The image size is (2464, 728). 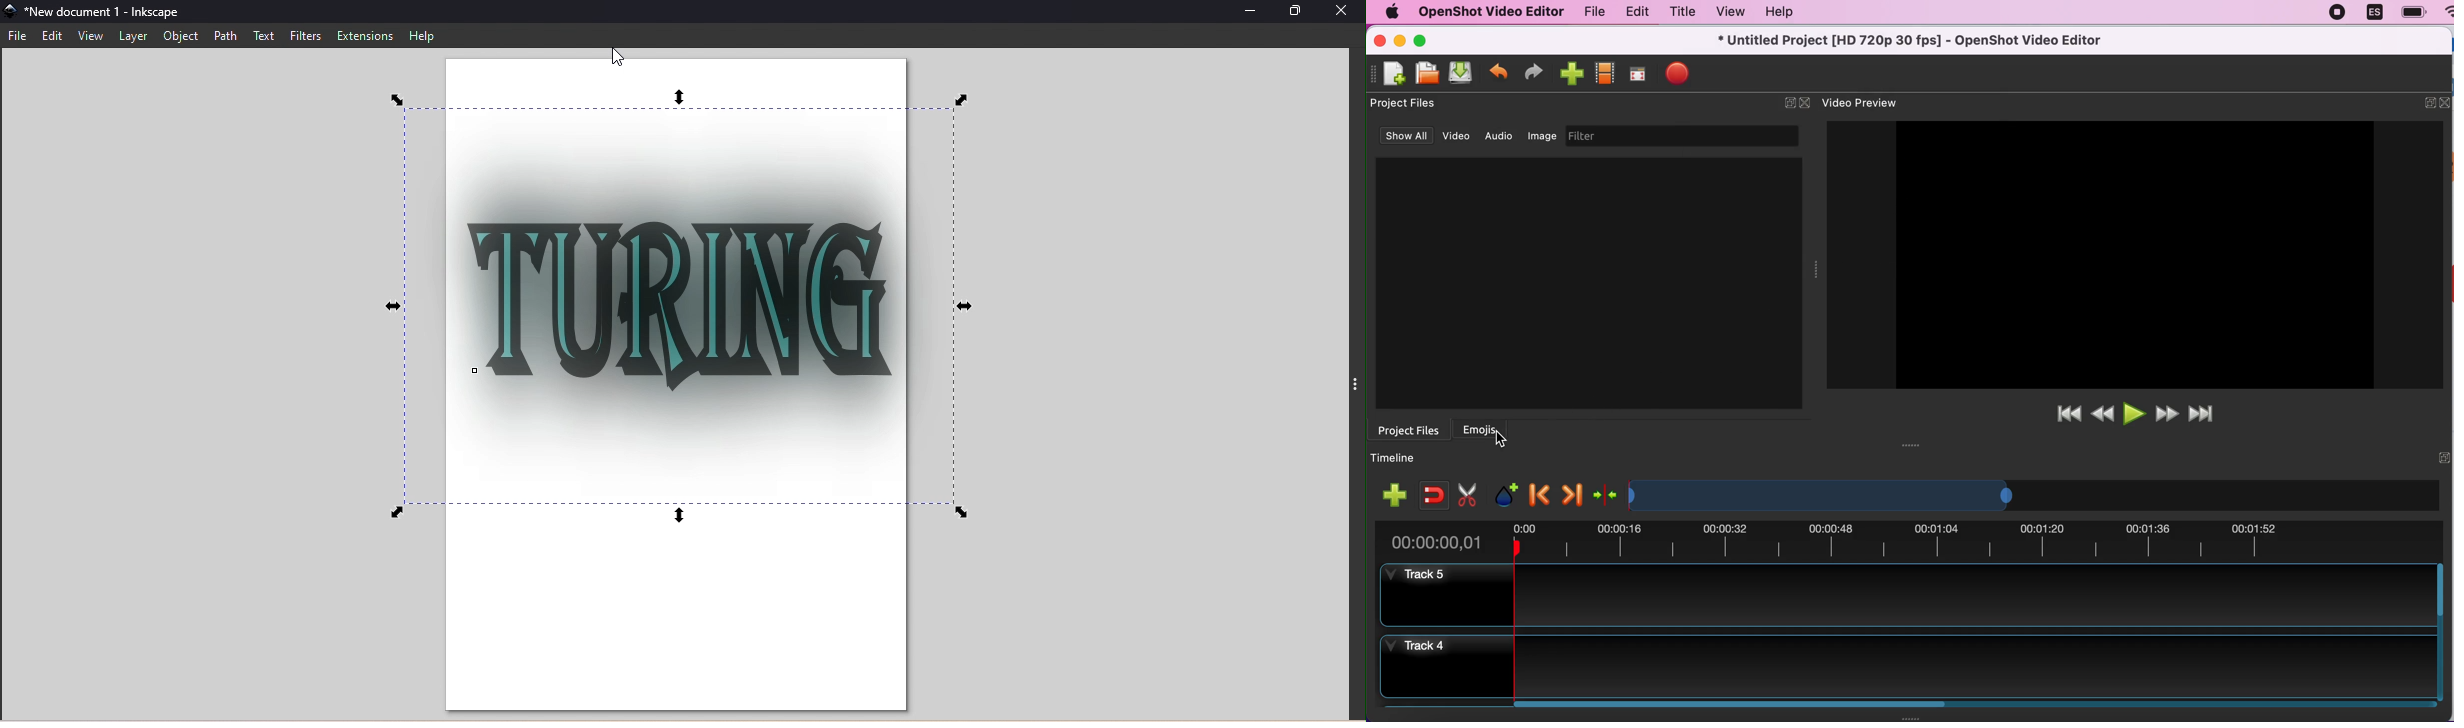 What do you see at coordinates (1461, 73) in the screenshot?
I see `save file` at bounding box center [1461, 73].